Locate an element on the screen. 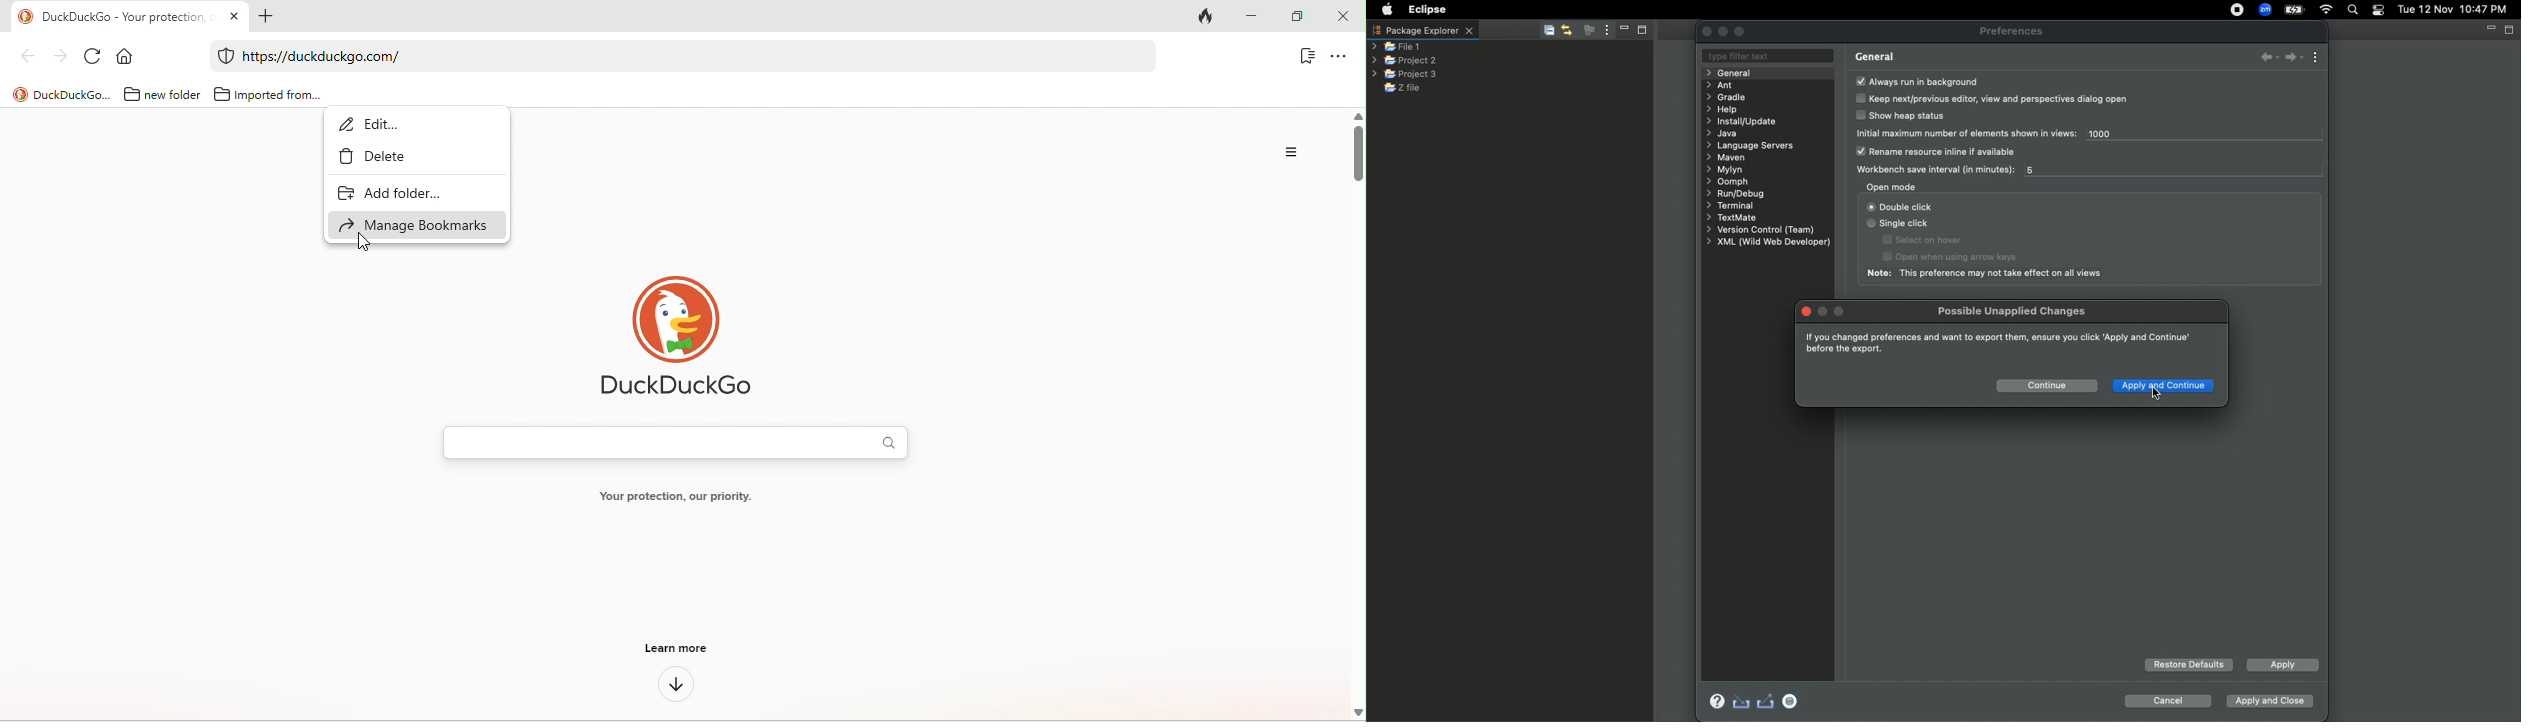 The height and width of the screenshot is (728, 2548). Eclipse is located at coordinates (1429, 11).